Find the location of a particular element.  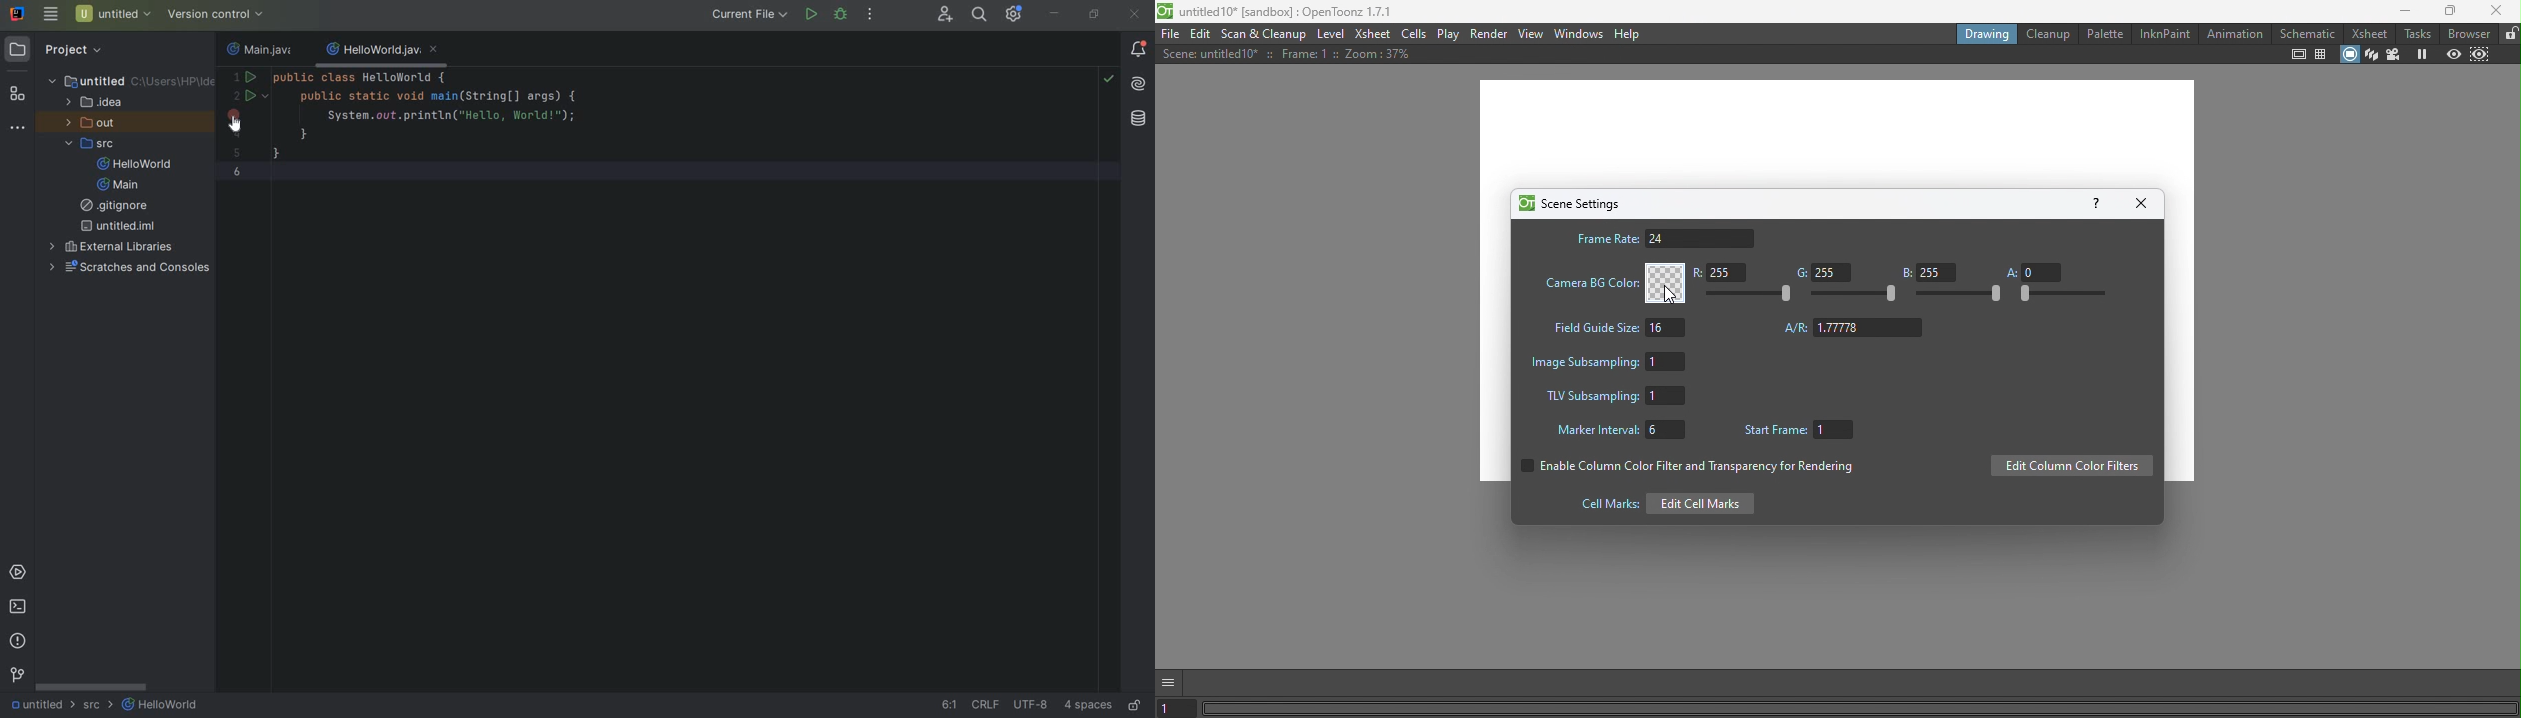

search everywhere is located at coordinates (978, 14).